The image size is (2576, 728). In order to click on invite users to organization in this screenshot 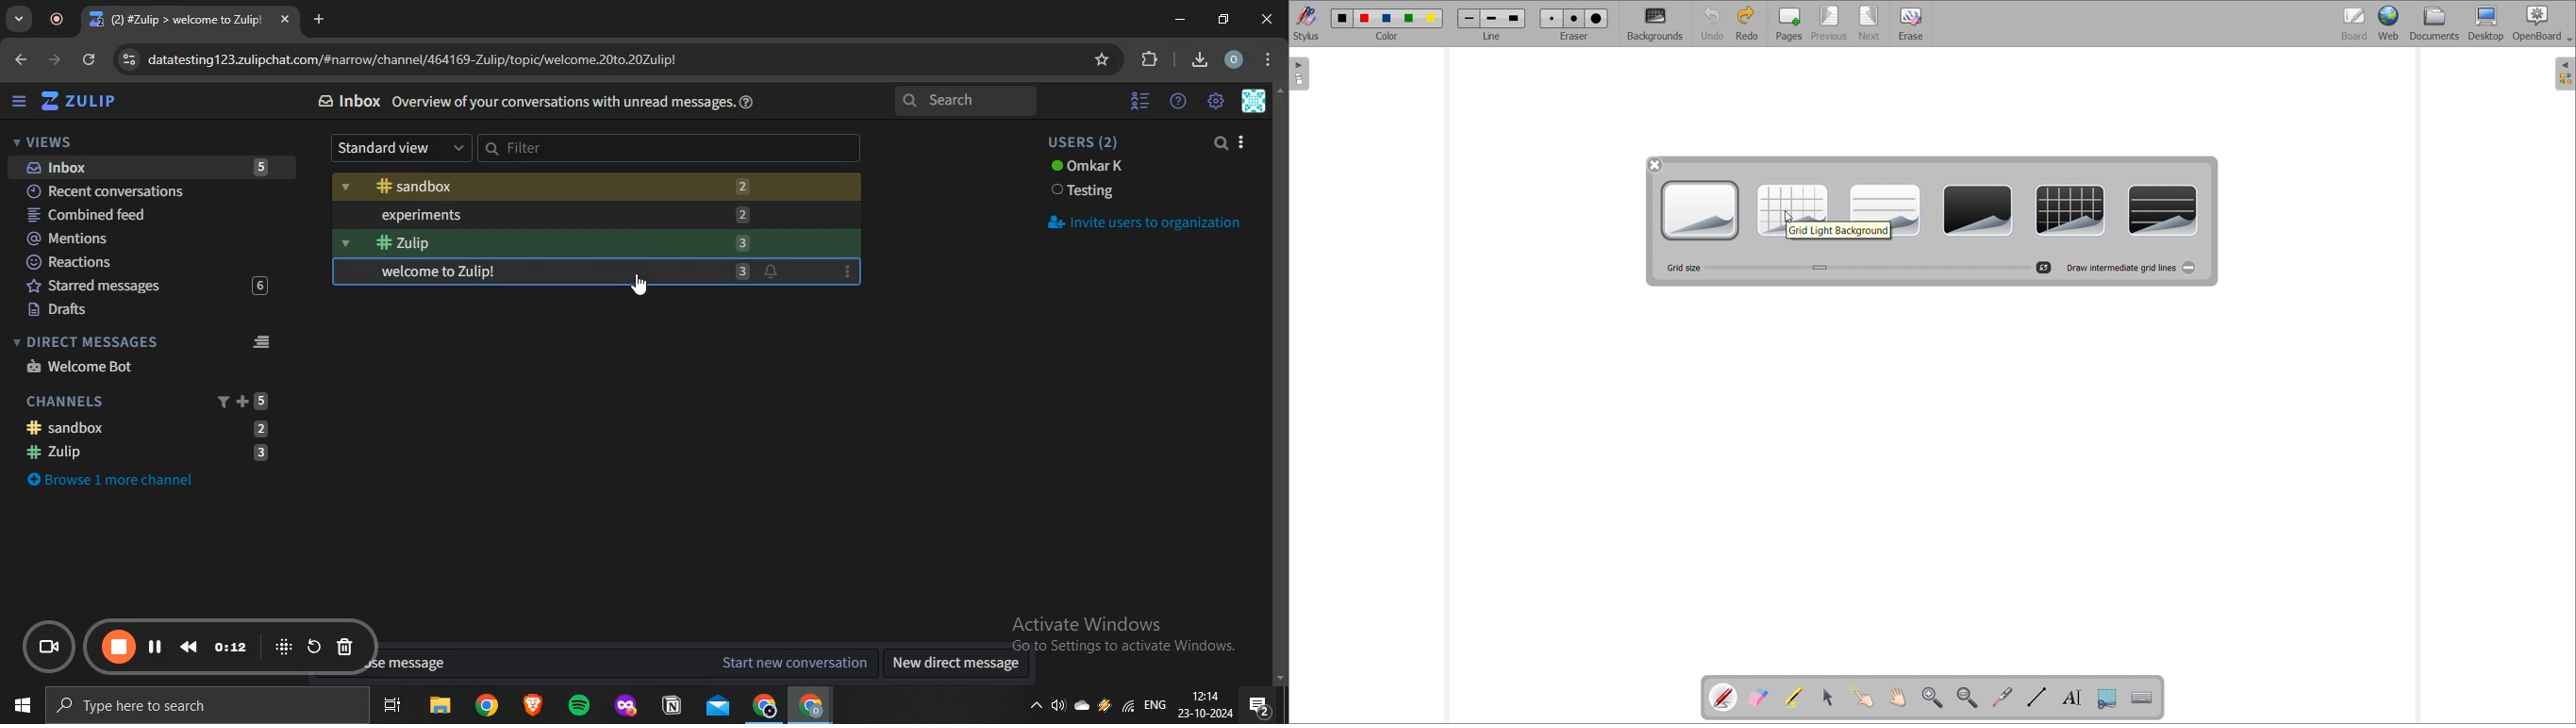, I will do `click(1143, 222)`.